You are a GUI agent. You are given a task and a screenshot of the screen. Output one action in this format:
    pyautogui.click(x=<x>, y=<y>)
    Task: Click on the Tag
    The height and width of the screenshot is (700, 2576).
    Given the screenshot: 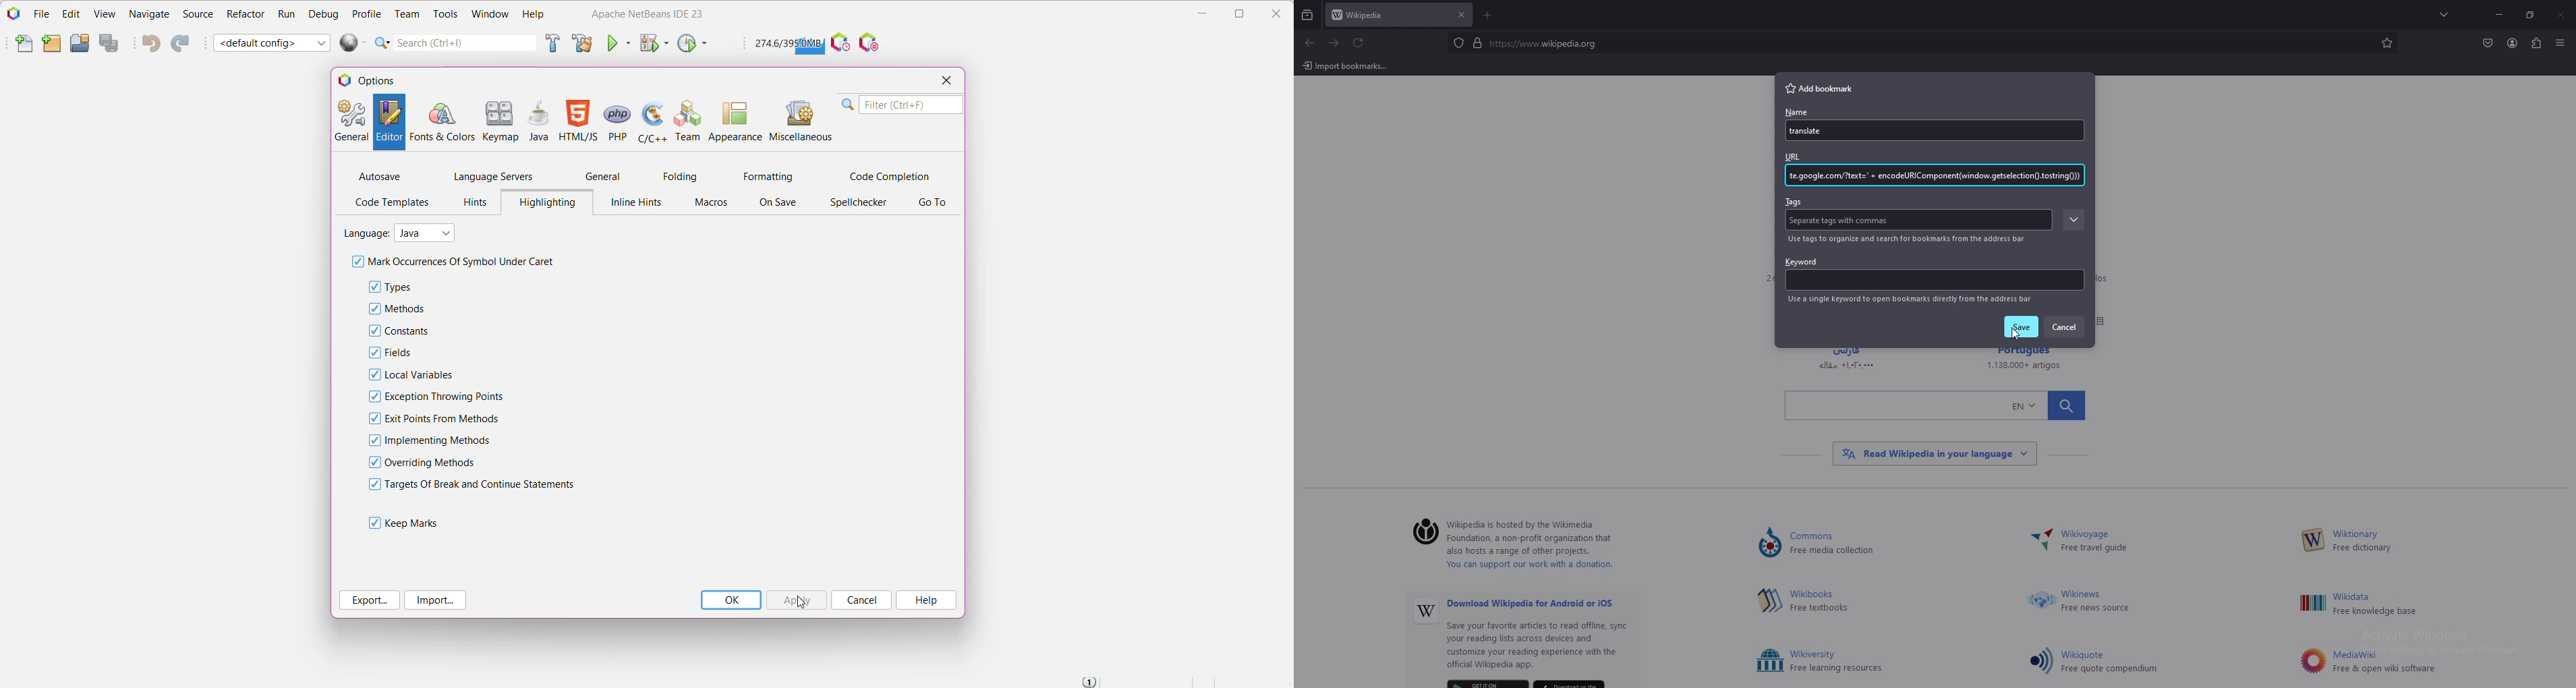 What is the action you would take?
    pyautogui.click(x=1845, y=221)
    